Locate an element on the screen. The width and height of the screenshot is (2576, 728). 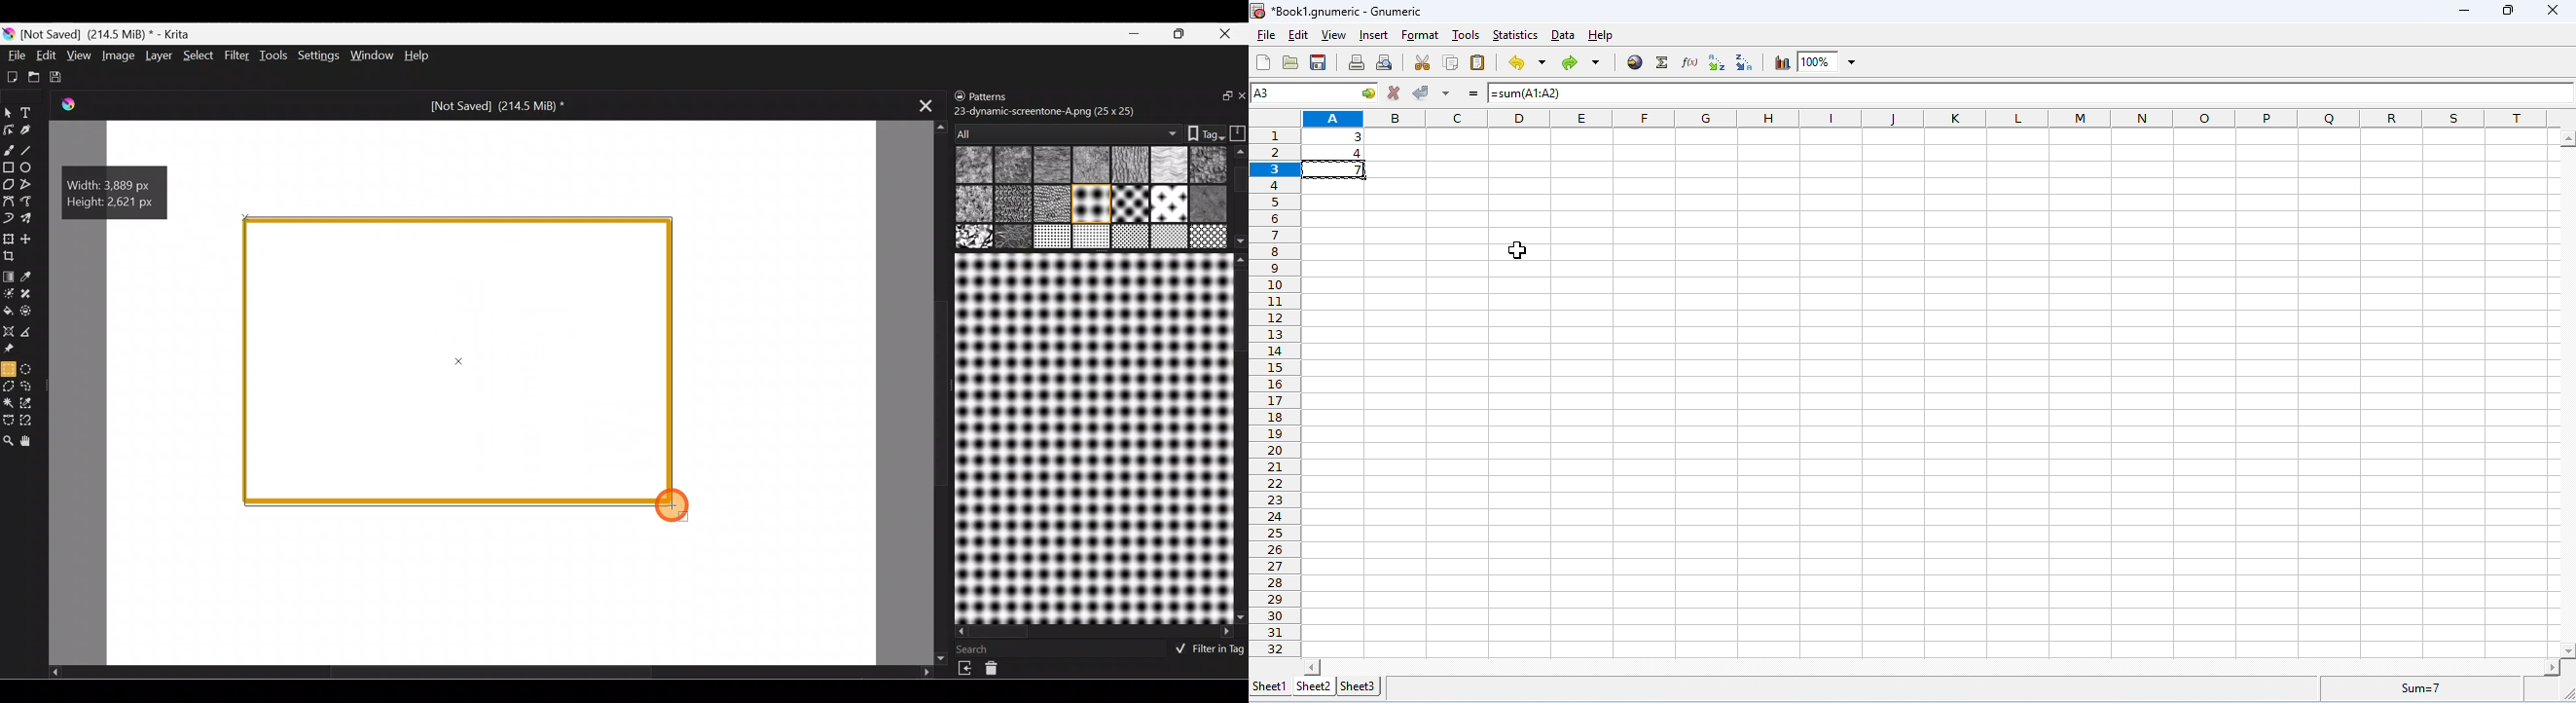
Scroll bar is located at coordinates (1241, 438).